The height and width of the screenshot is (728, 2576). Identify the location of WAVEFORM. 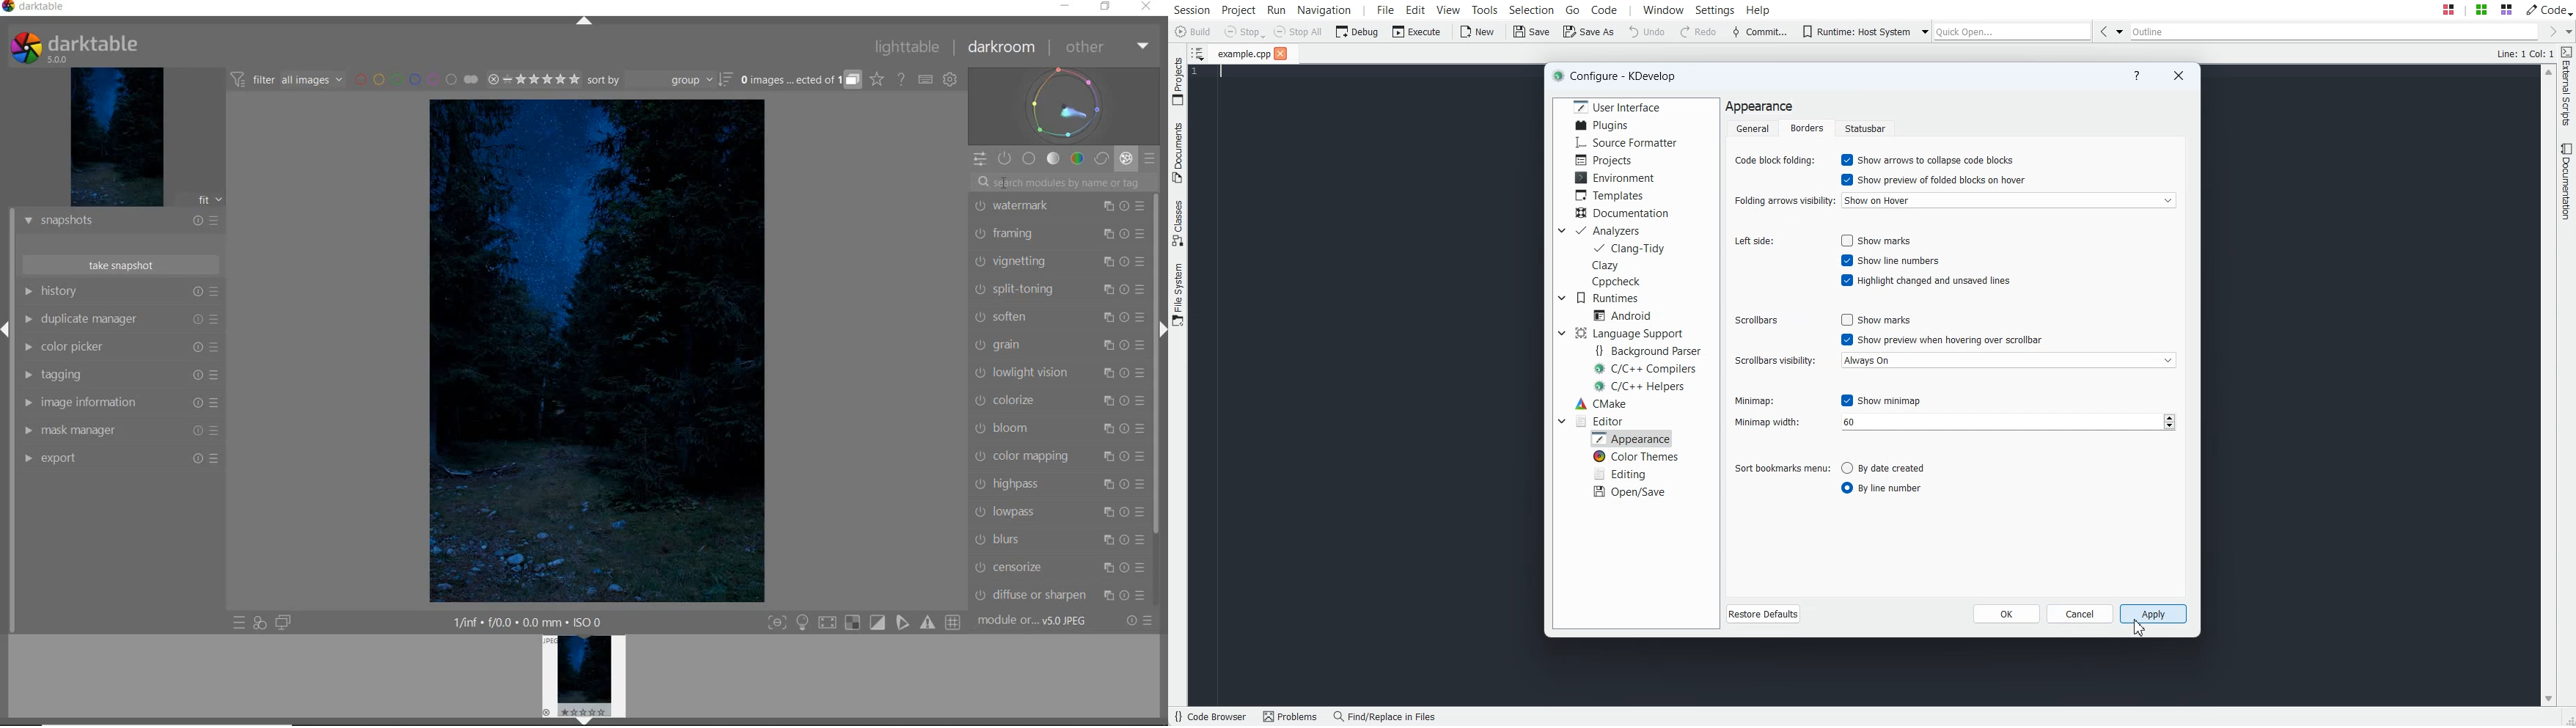
(1063, 106).